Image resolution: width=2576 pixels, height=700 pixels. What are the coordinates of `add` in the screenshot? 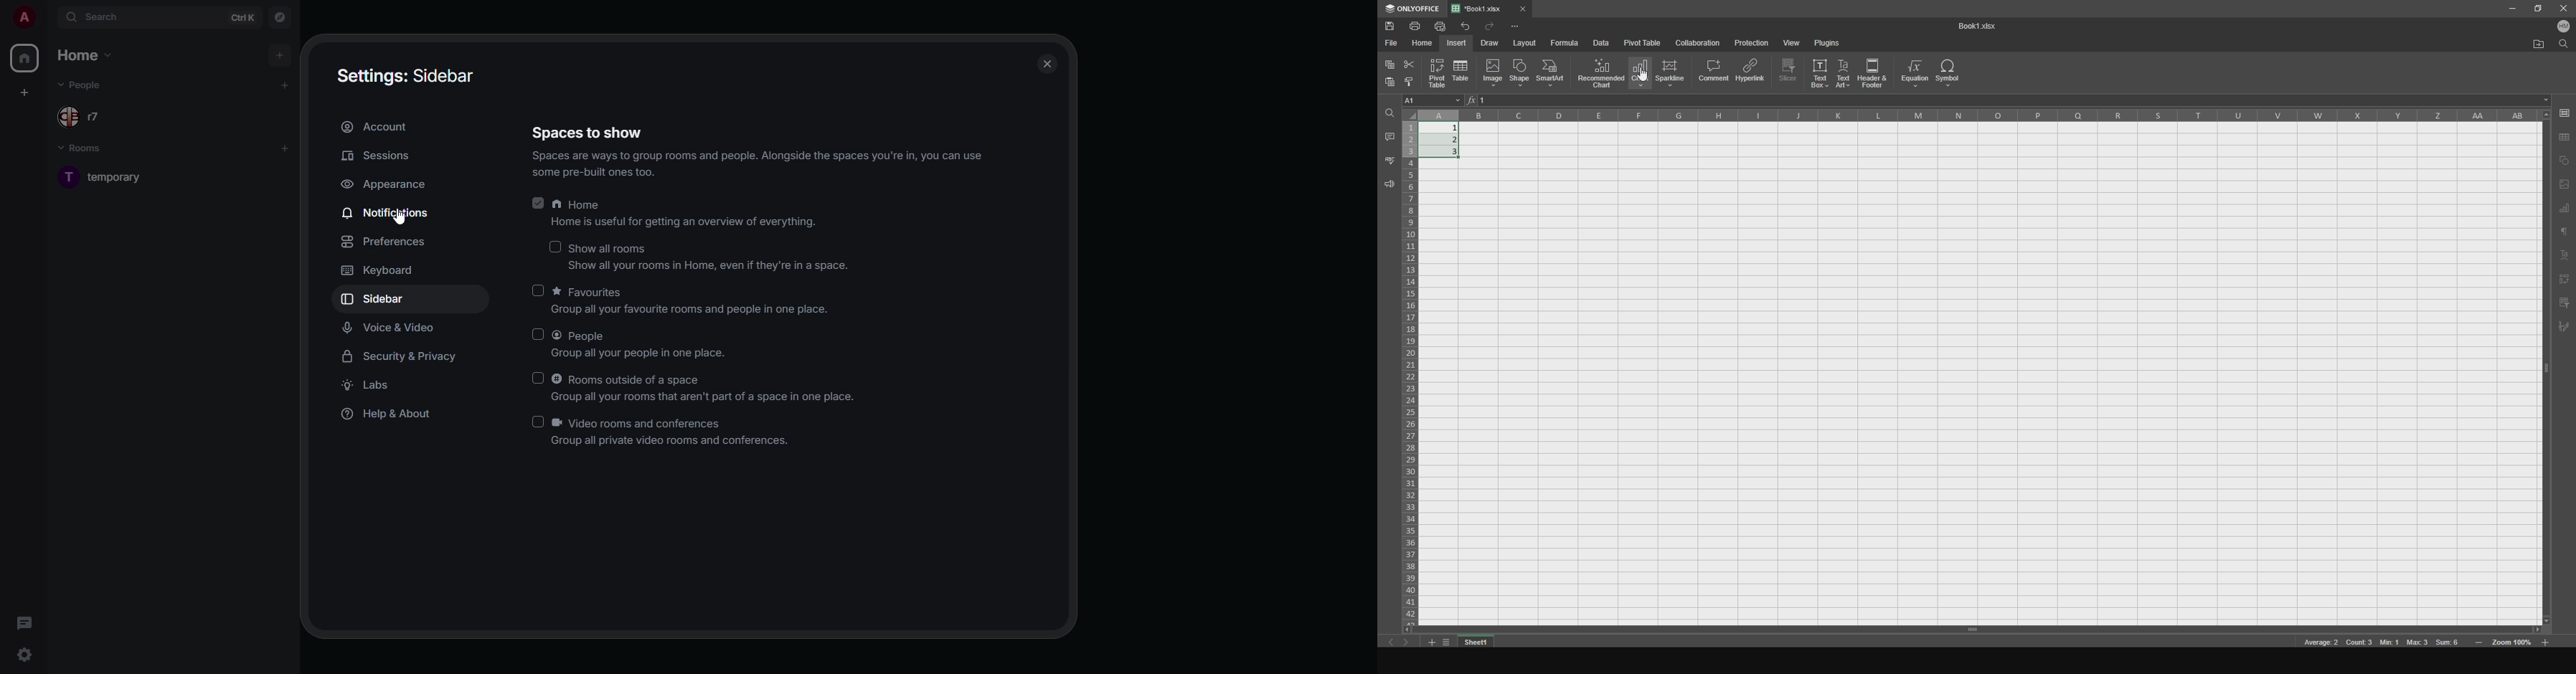 It's located at (286, 148).